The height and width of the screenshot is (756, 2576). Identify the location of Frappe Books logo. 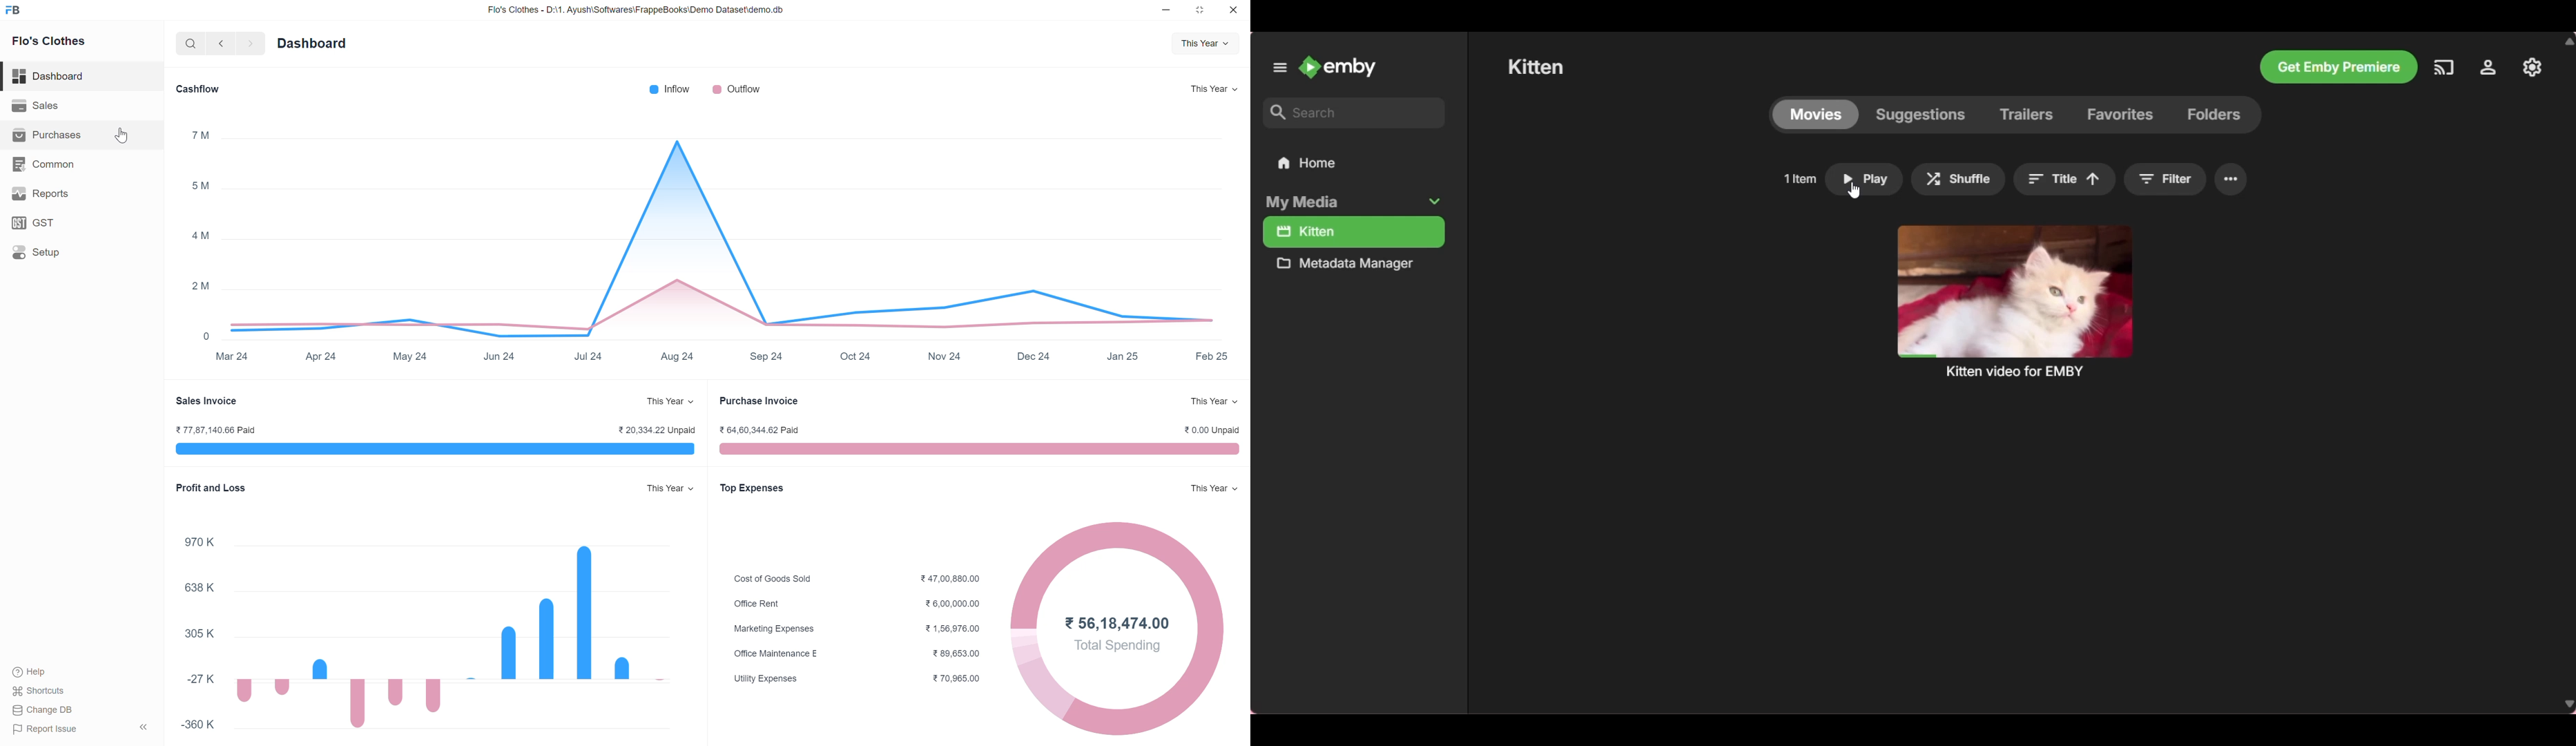
(12, 10).